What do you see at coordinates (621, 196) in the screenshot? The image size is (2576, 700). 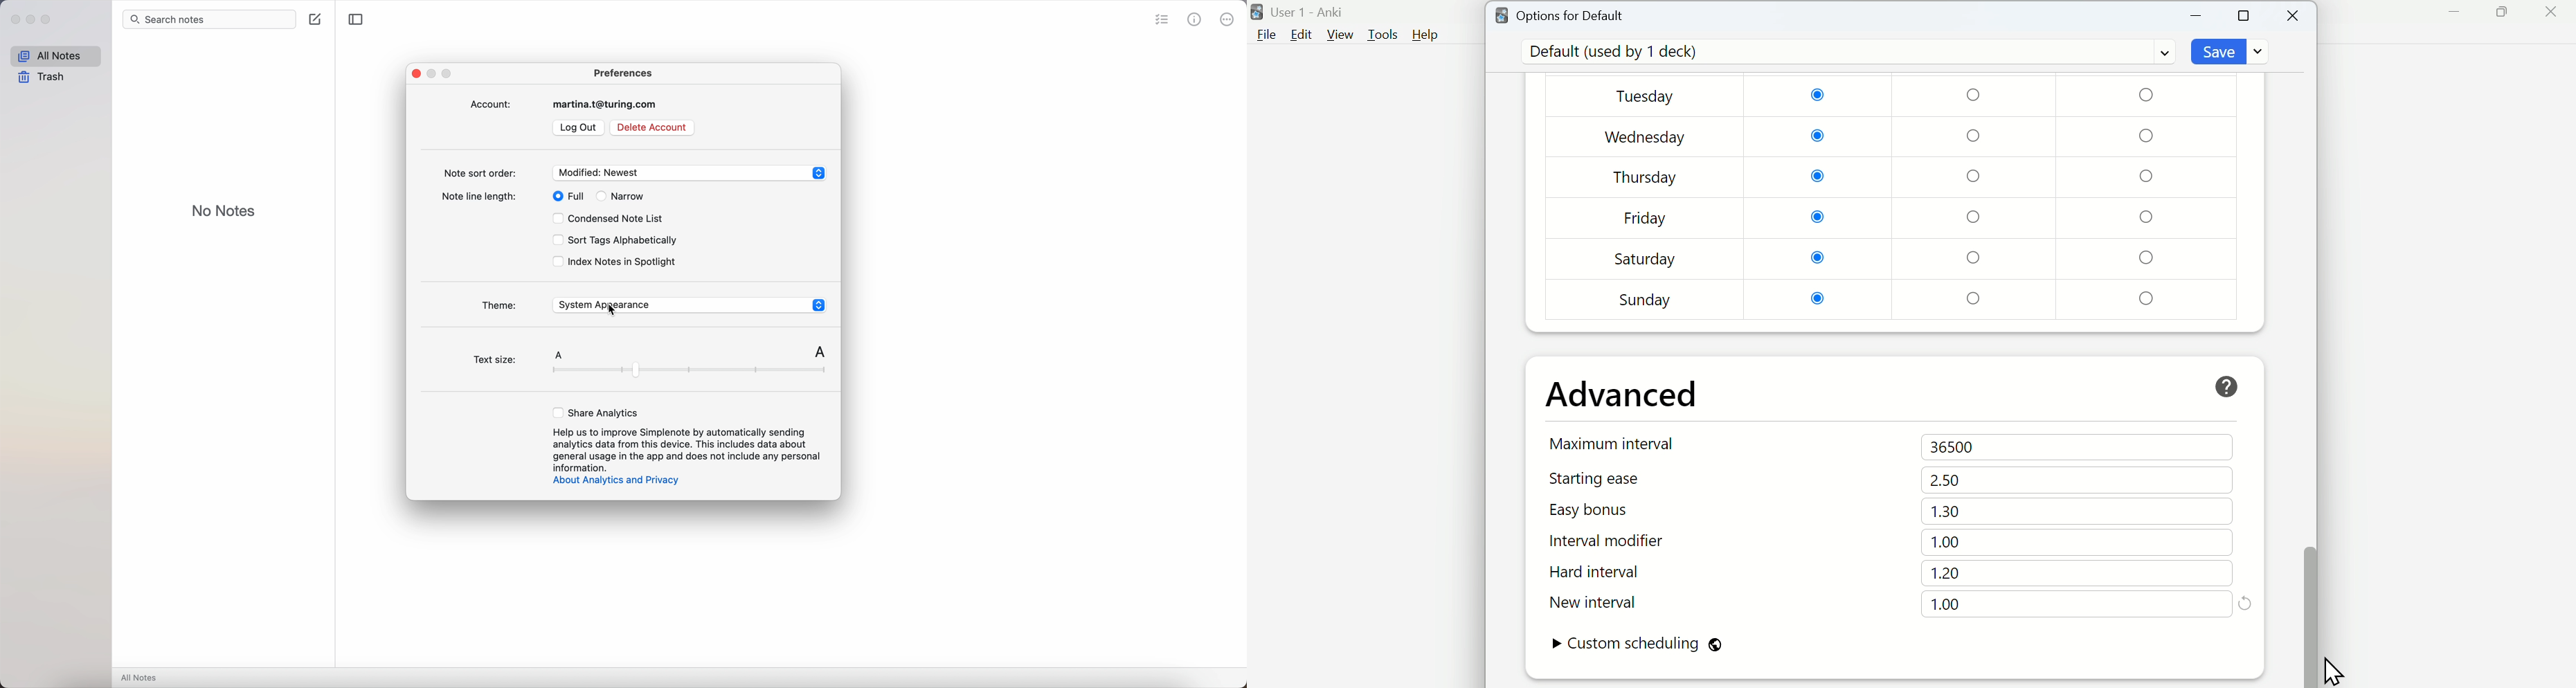 I see `narrow` at bounding box center [621, 196].